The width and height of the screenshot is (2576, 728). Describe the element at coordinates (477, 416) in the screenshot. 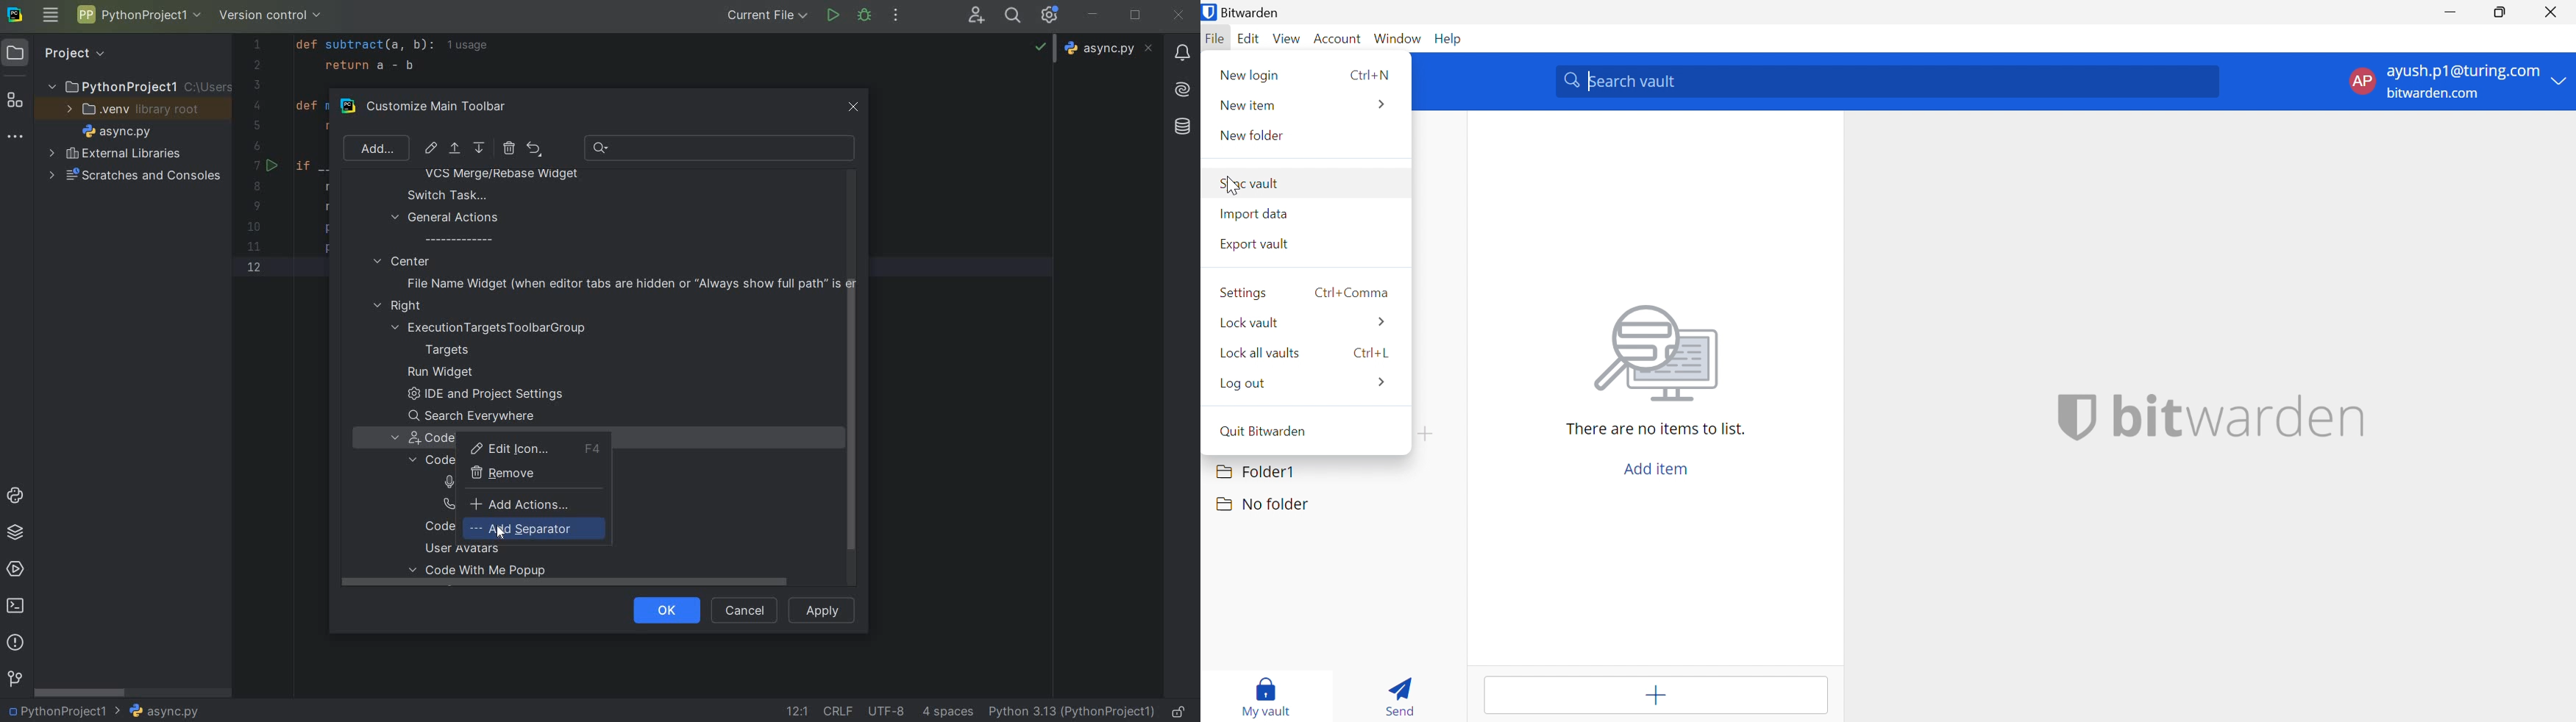

I see `search everywhere` at that location.